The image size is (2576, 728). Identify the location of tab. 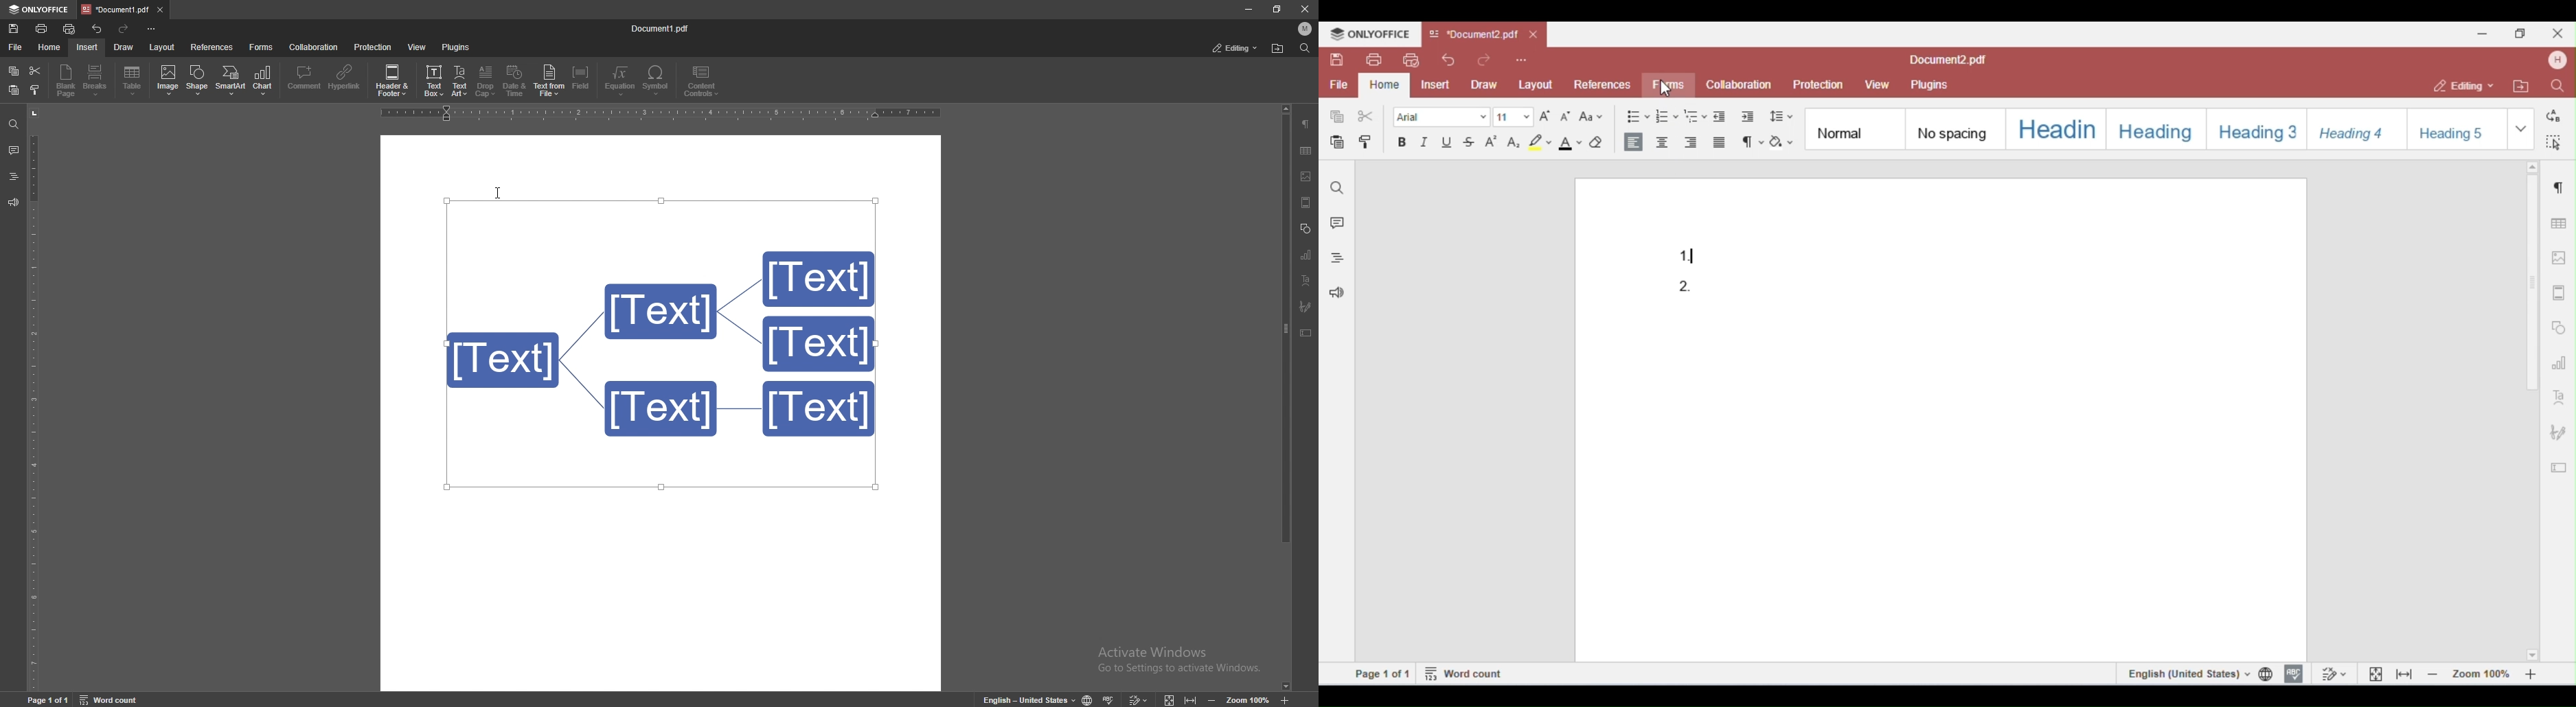
(115, 10).